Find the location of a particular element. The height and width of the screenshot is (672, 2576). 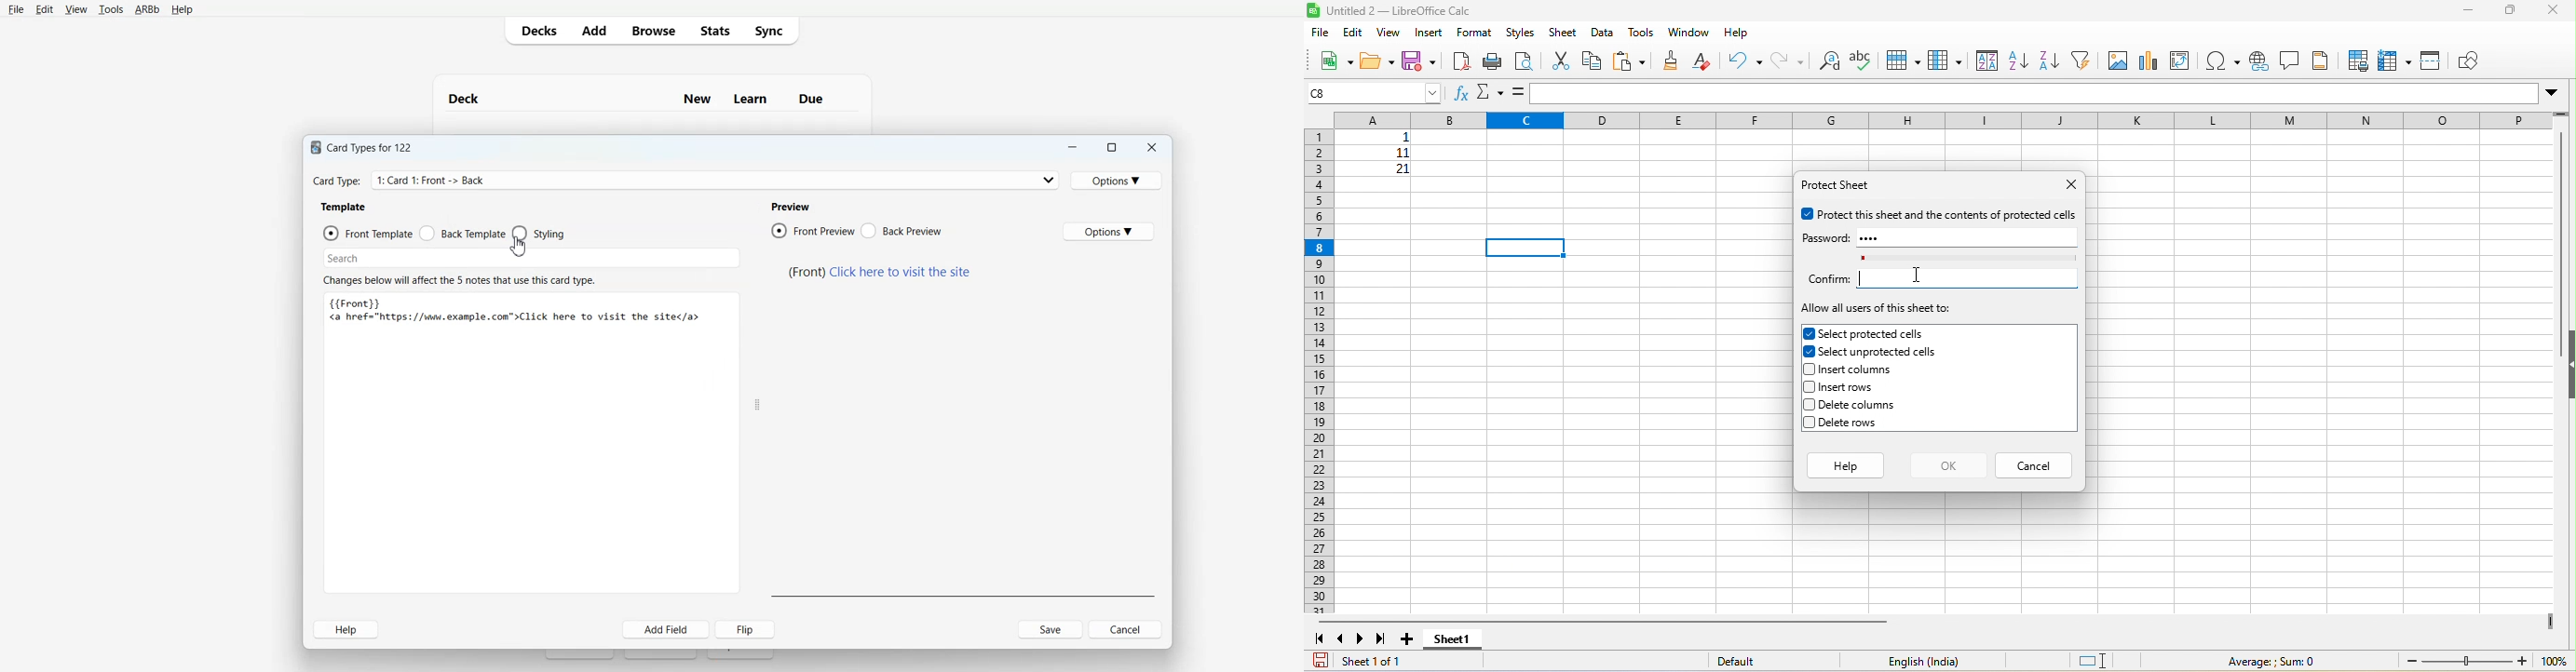

comments is located at coordinates (2290, 60).